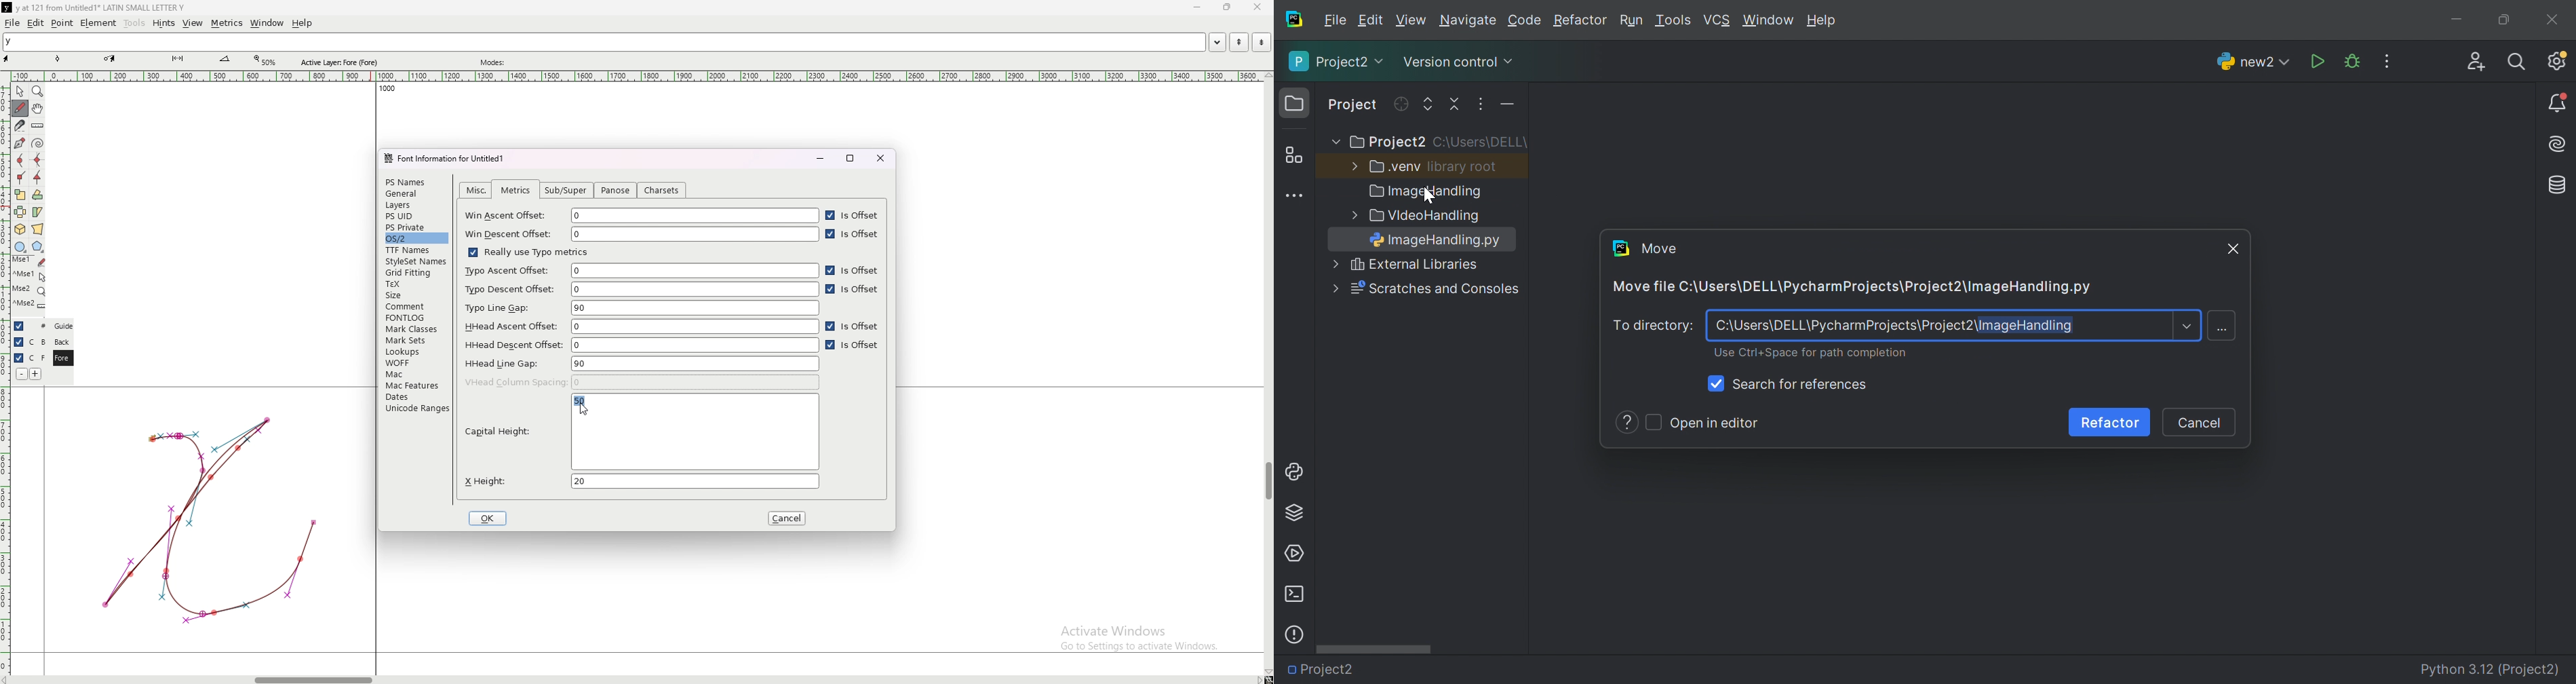 This screenshot has height=700, width=2576. Describe the element at coordinates (641, 290) in the screenshot. I see `typo descent offset 0` at that location.